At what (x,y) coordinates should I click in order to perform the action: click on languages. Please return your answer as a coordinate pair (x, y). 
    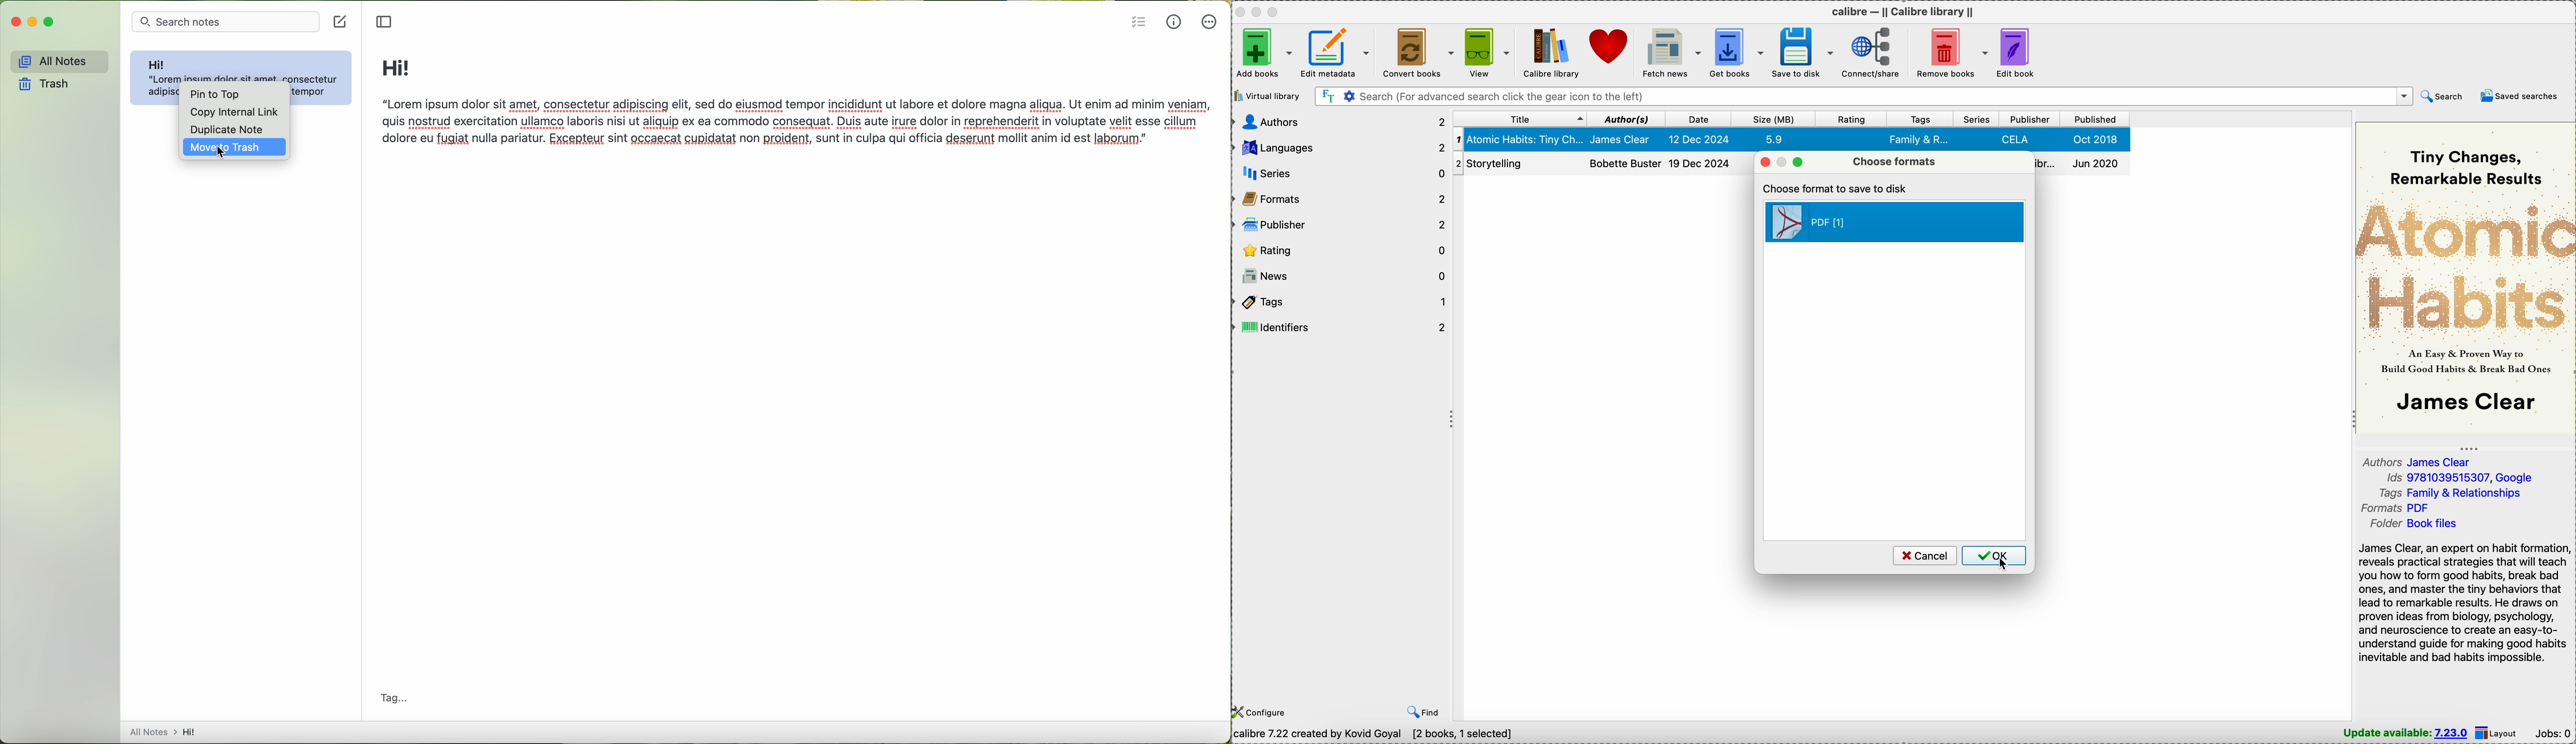
    Looking at the image, I should click on (1340, 148).